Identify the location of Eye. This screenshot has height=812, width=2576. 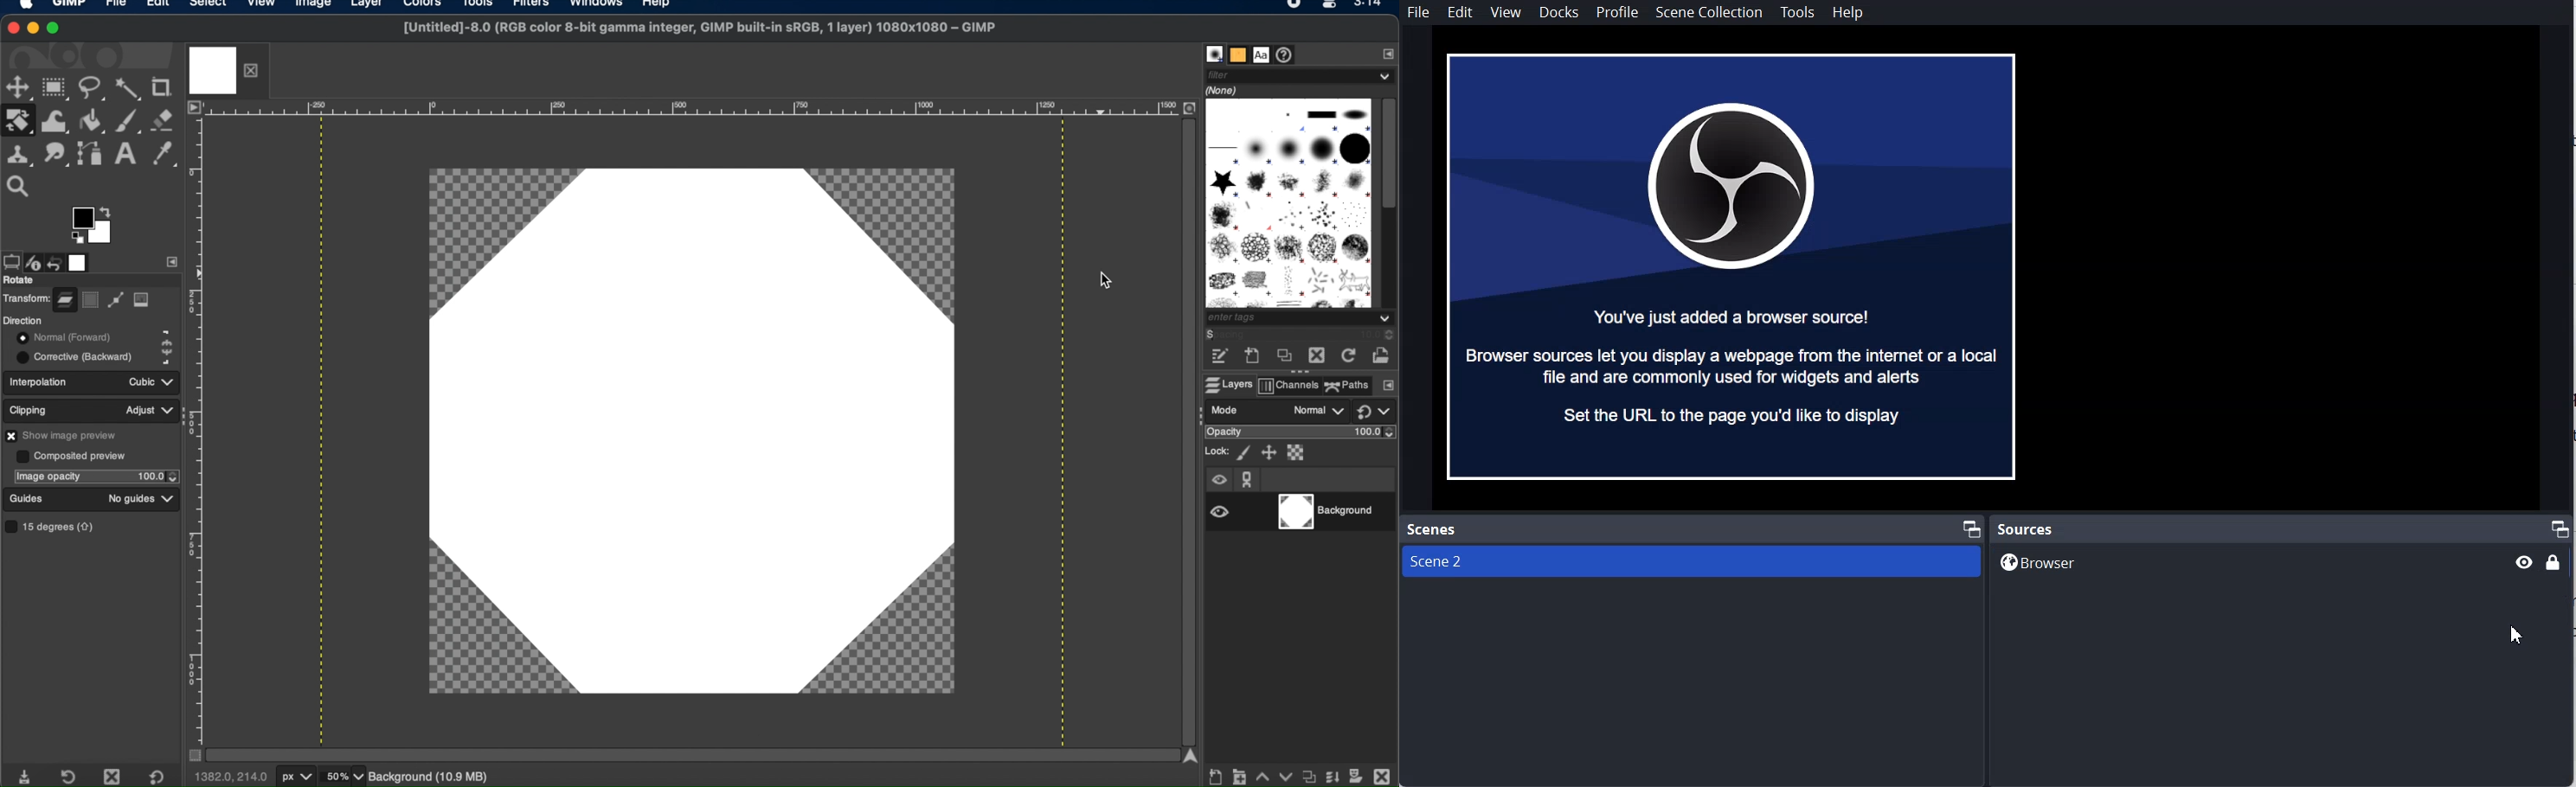
(2522, 561).